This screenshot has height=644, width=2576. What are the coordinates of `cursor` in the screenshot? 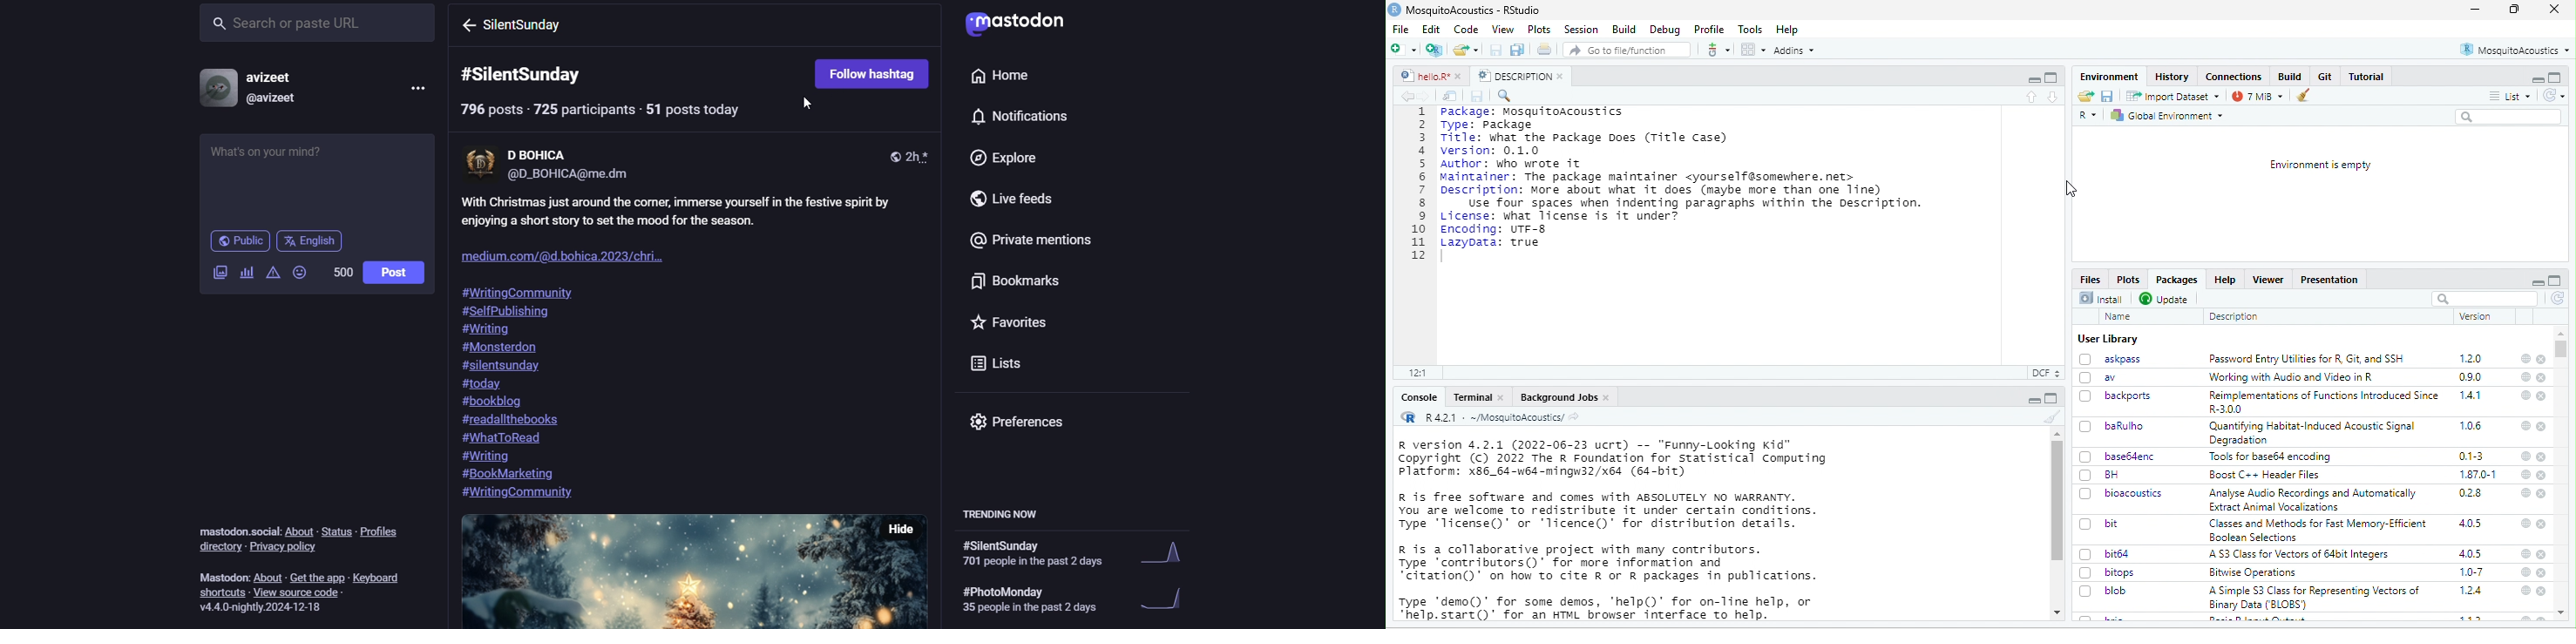 It's located at (2071, 187).